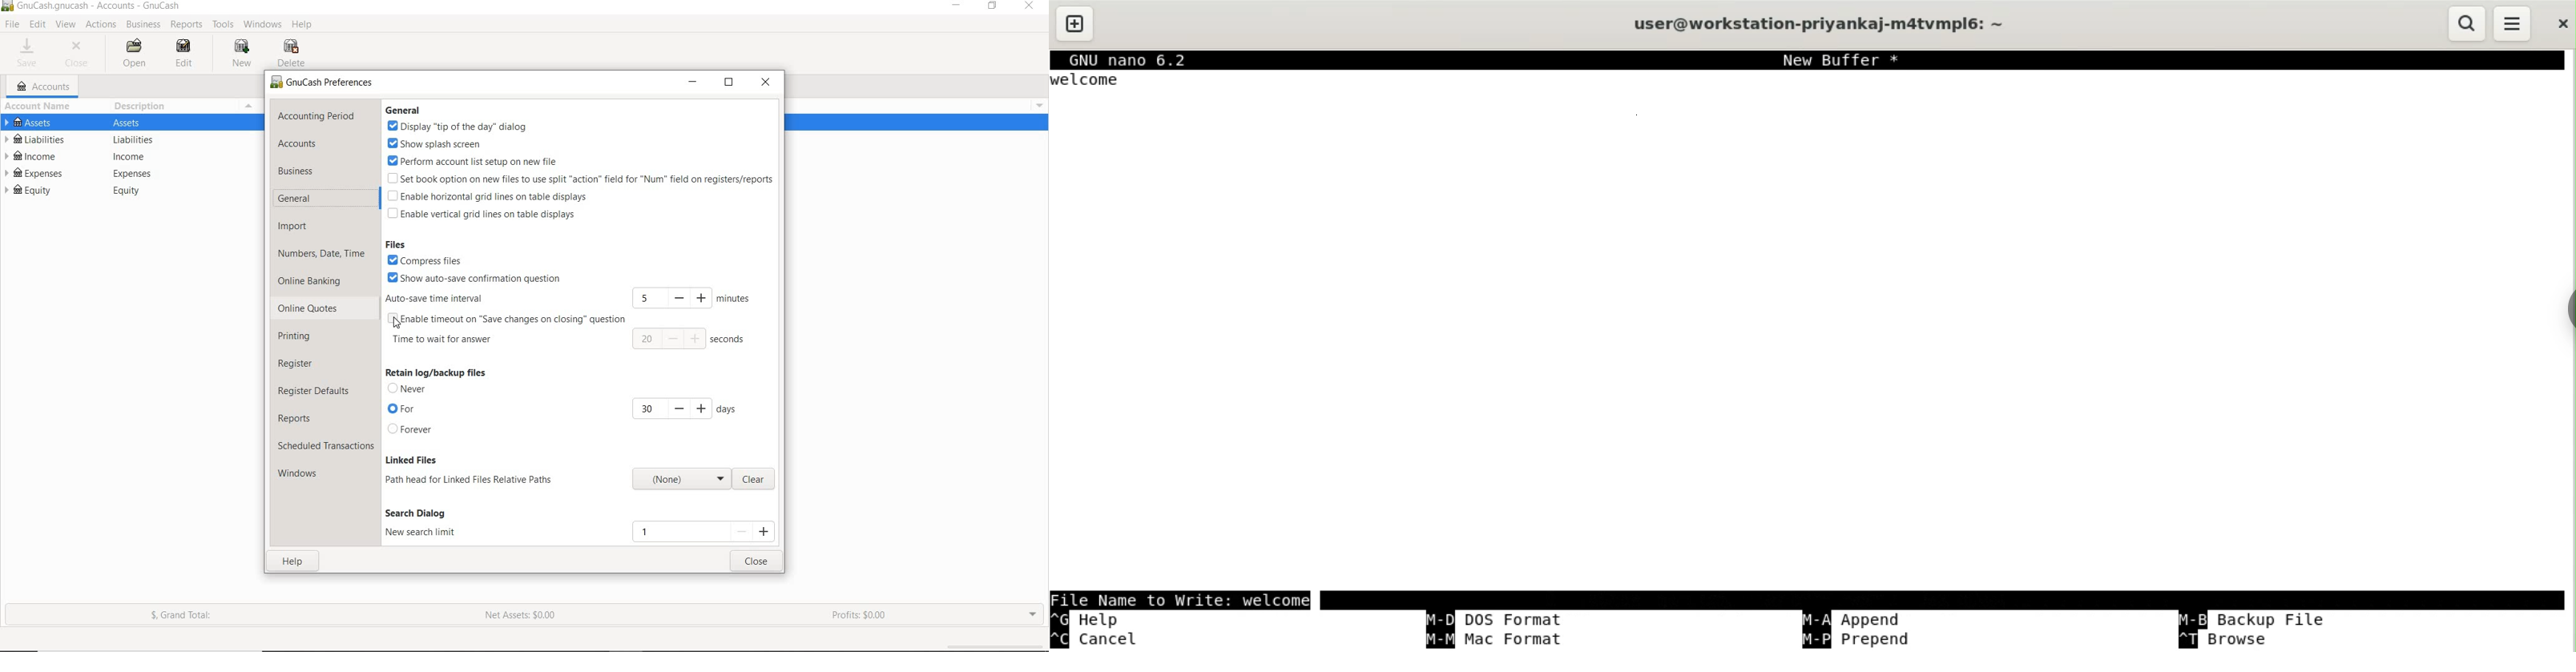 This screenshot has height=672, width=2576. What do you see at coordinates (293, 225) in the screenshot?
I see `IMPORT` at bounding box center [293, 225].